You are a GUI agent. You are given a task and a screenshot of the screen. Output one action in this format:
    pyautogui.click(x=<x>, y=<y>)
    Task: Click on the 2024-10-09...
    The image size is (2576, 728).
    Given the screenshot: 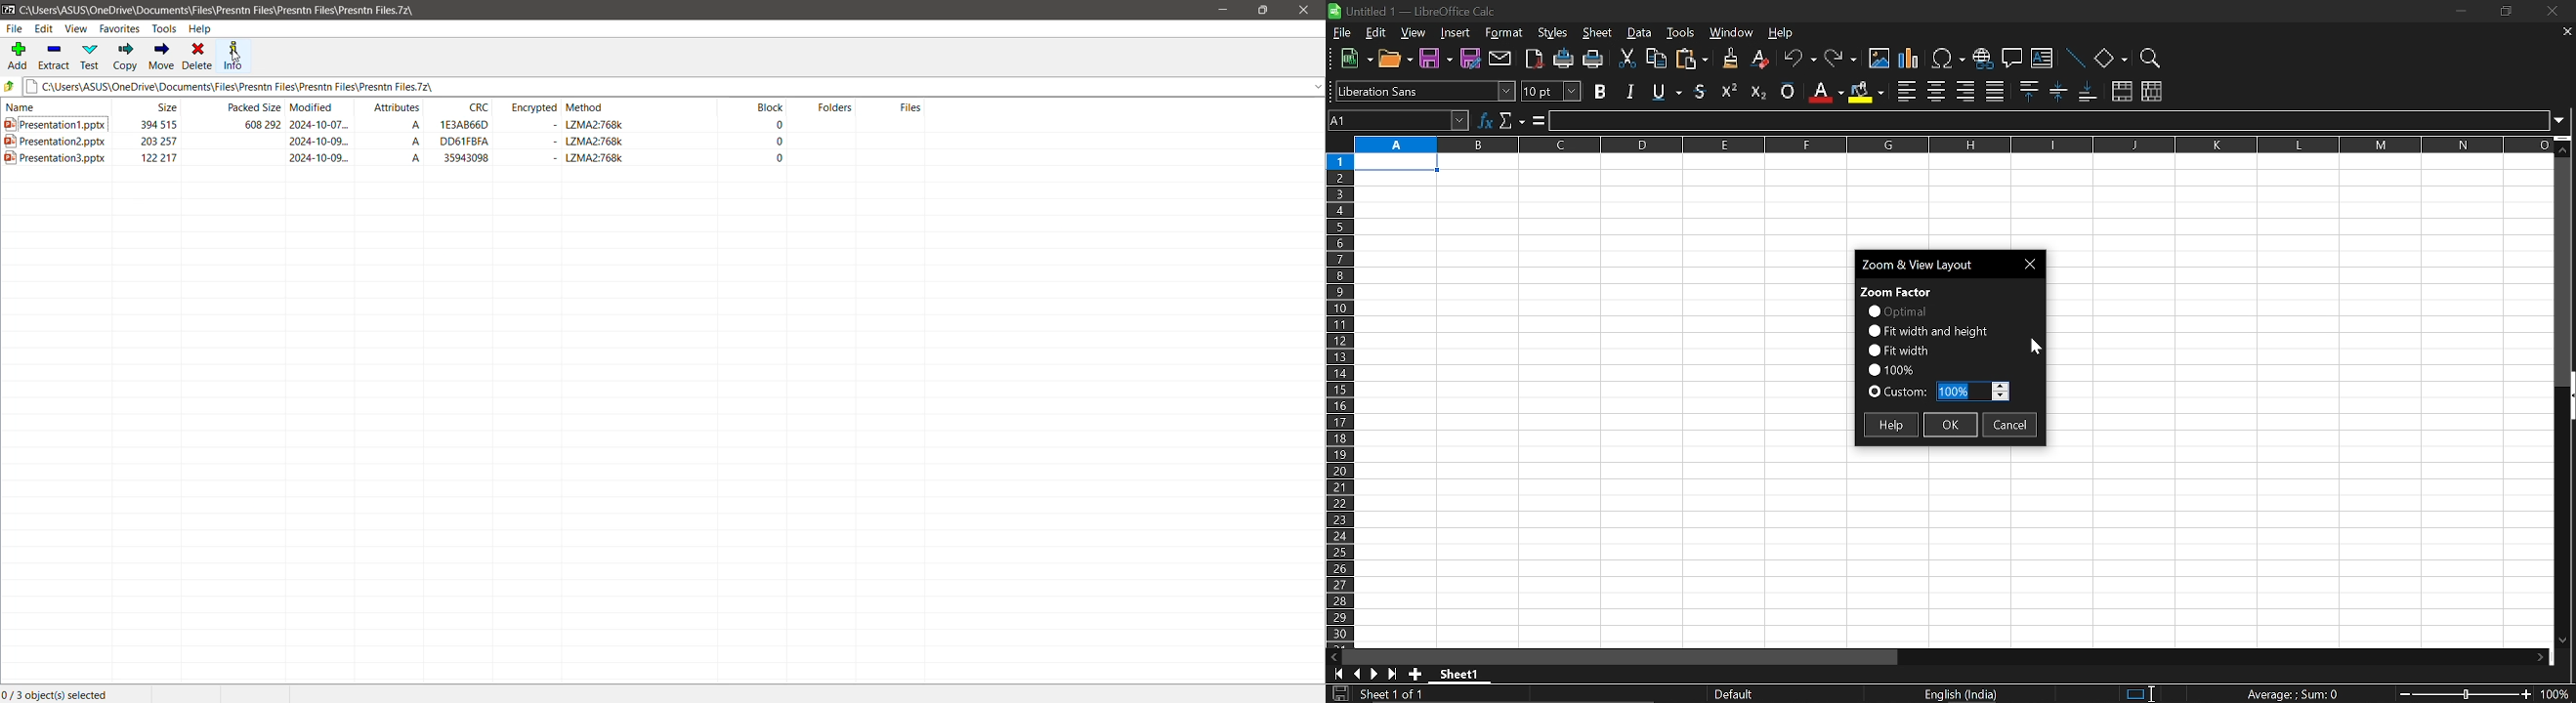 What is the action you would take?
    pyautogui.click(x=320, y=142)
    